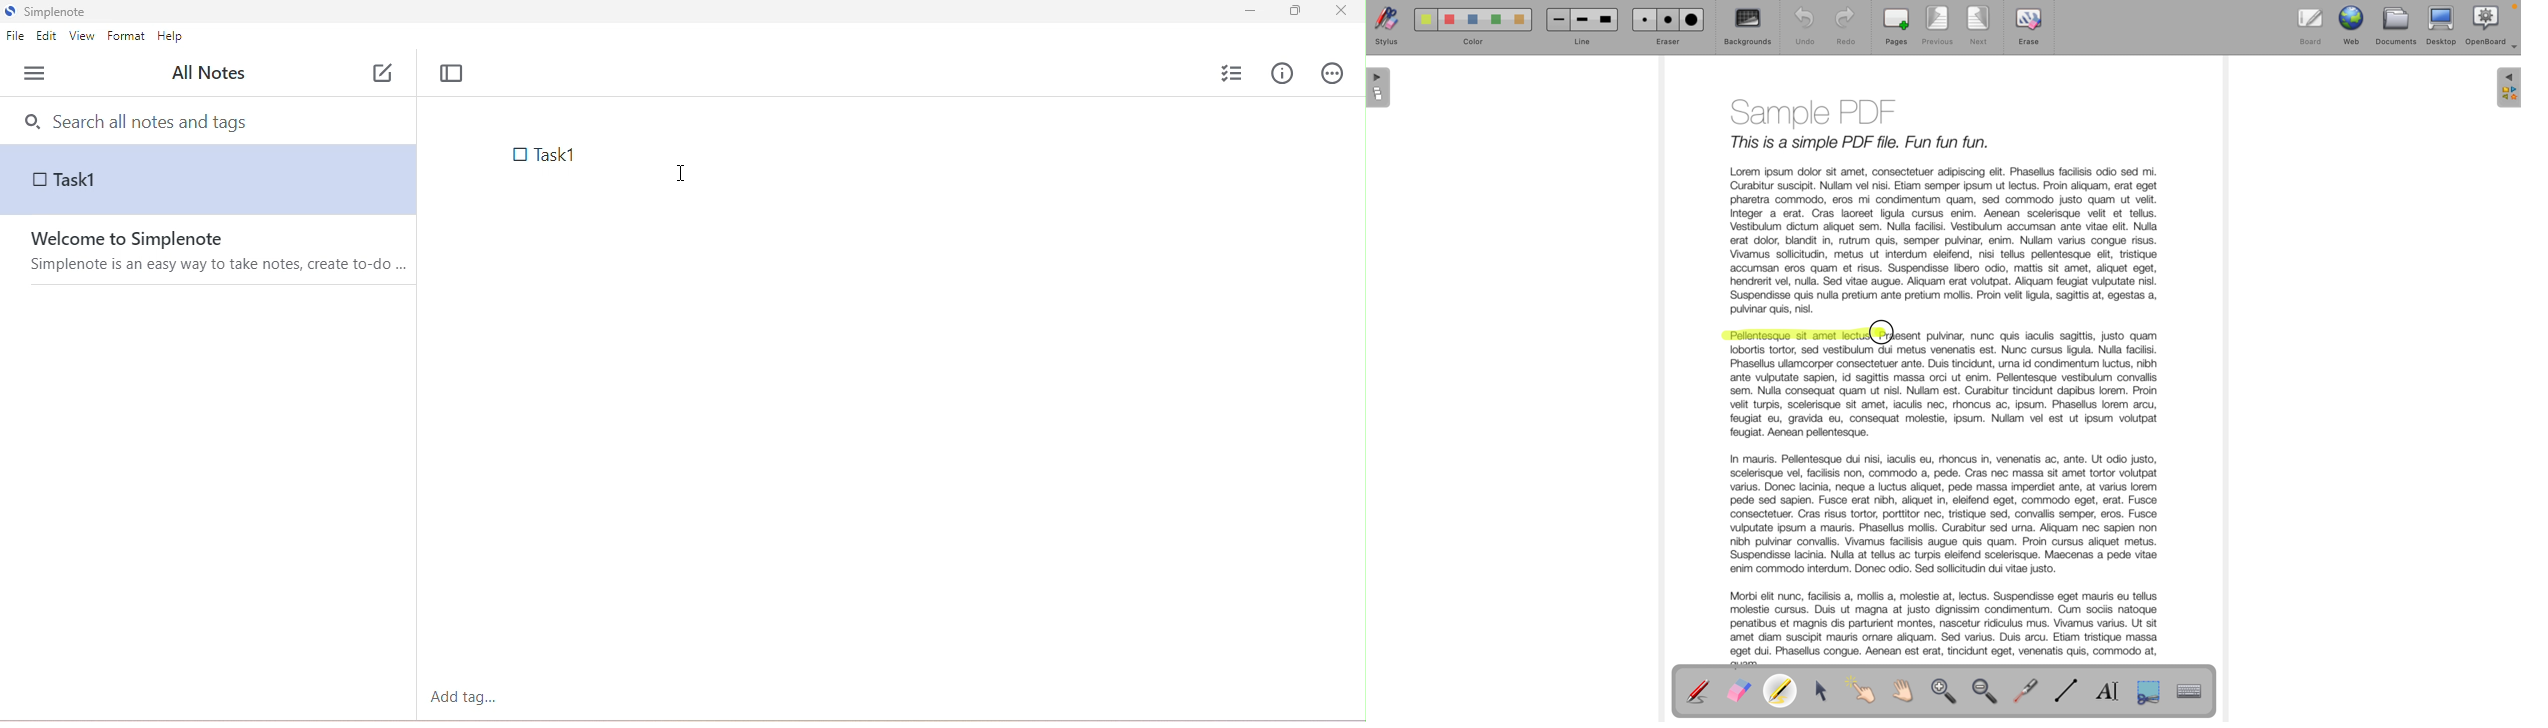 Image resolution: width=2548 pixels, height=728 pixels. What do you see at coordinates (172, 38) in the screenshot?
I see `help` at bounding box center [172, 38].